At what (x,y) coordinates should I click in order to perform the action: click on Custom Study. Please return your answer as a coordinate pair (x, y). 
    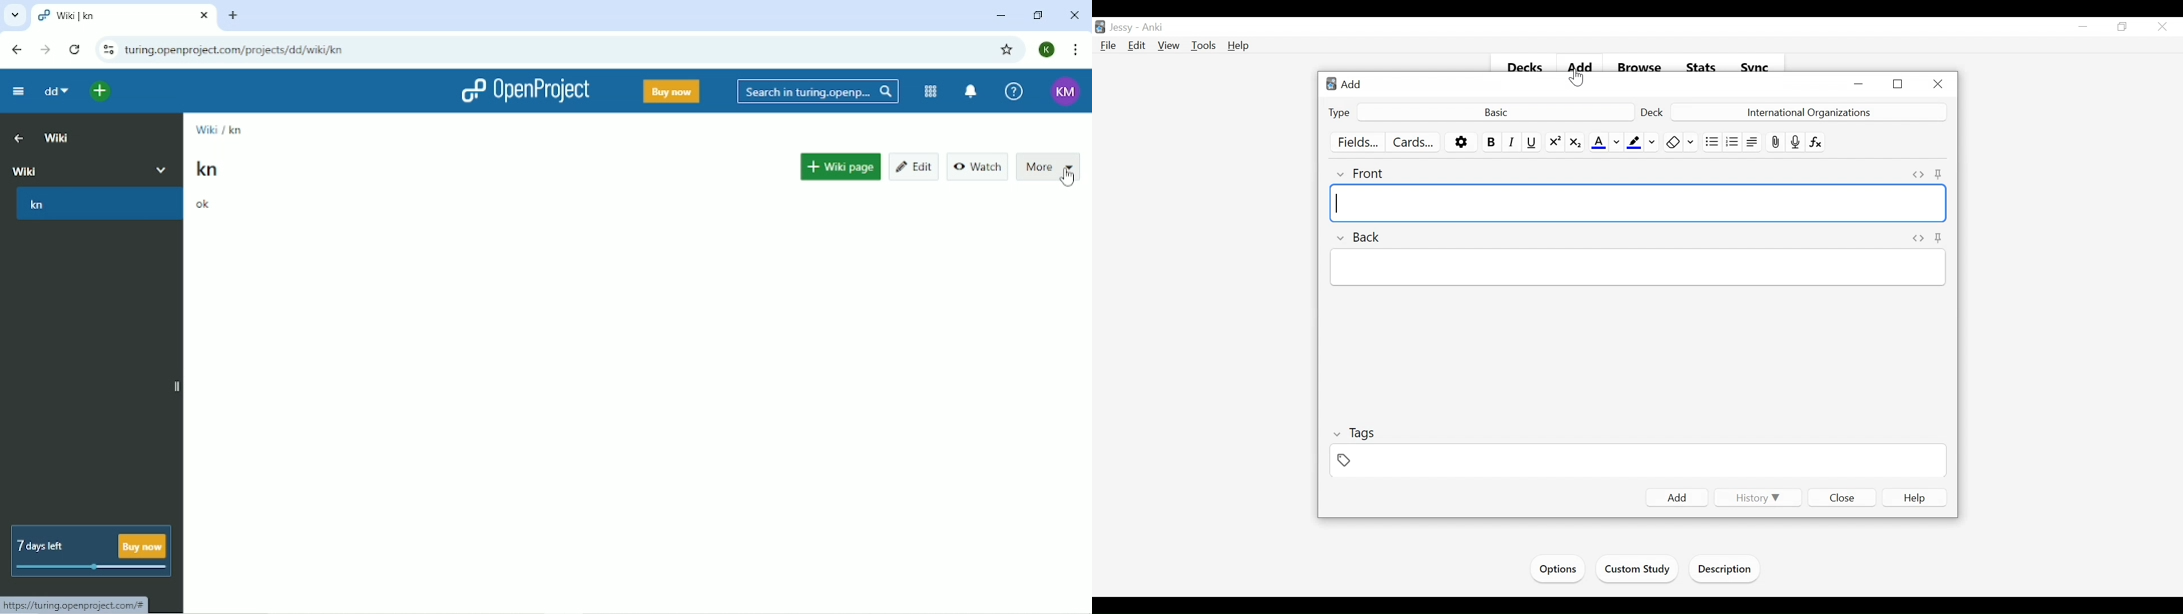
    Looking at the image, I should click on (1636, 570).